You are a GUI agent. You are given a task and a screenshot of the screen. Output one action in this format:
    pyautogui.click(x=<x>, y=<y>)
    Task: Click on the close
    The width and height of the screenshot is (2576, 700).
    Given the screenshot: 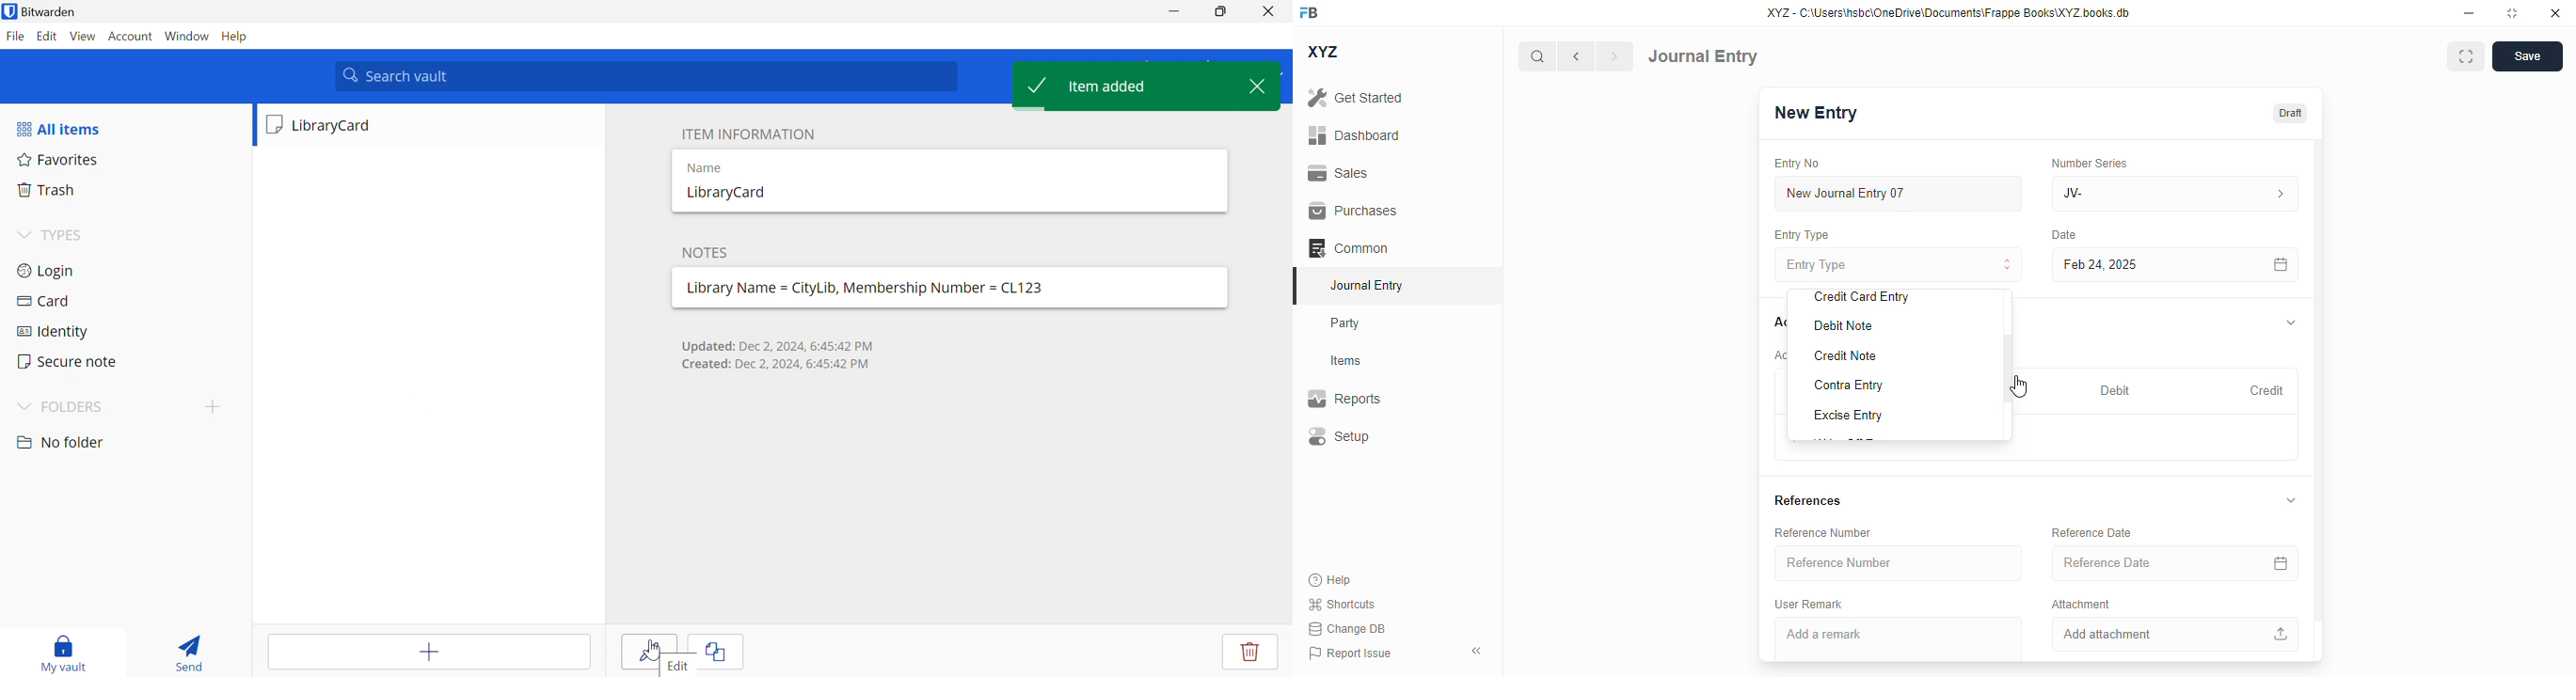 What is the action you would take?
    pyautogui.click(x=1267, y=11)
    